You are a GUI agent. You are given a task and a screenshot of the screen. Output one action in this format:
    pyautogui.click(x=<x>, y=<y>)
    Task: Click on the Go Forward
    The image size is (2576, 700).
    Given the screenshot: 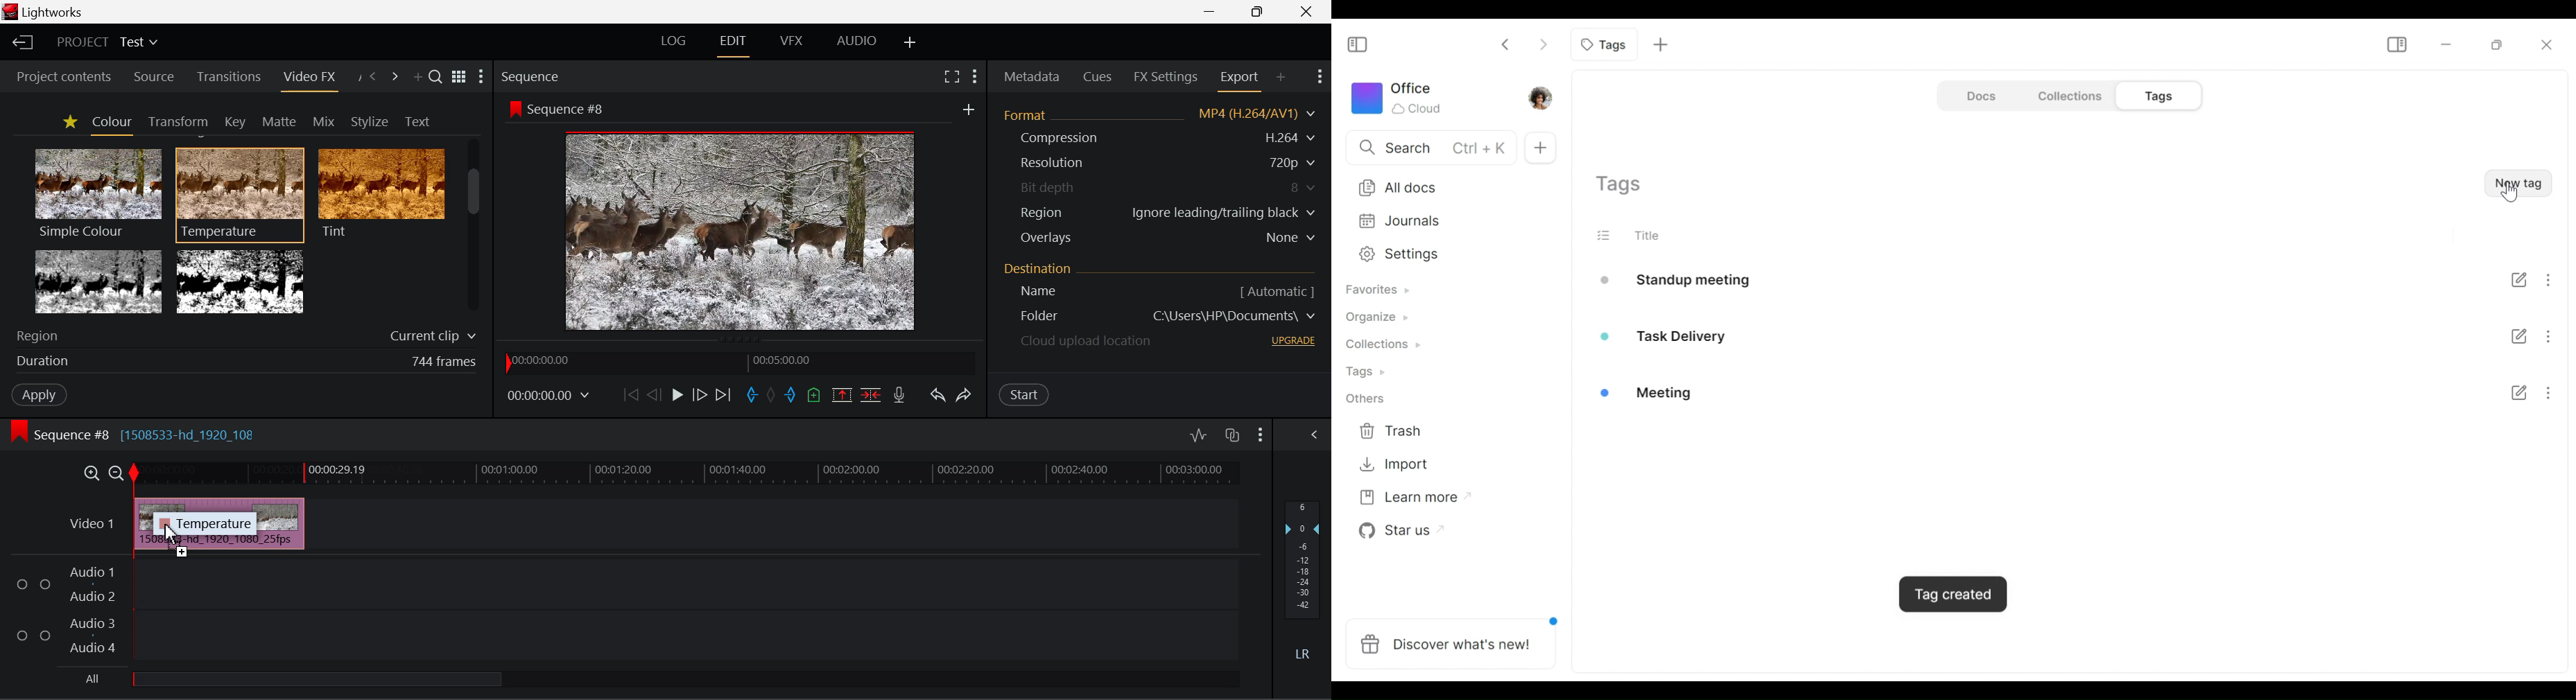 What is the action you would take?
    pyautogui.click(x=699, y=396)
    